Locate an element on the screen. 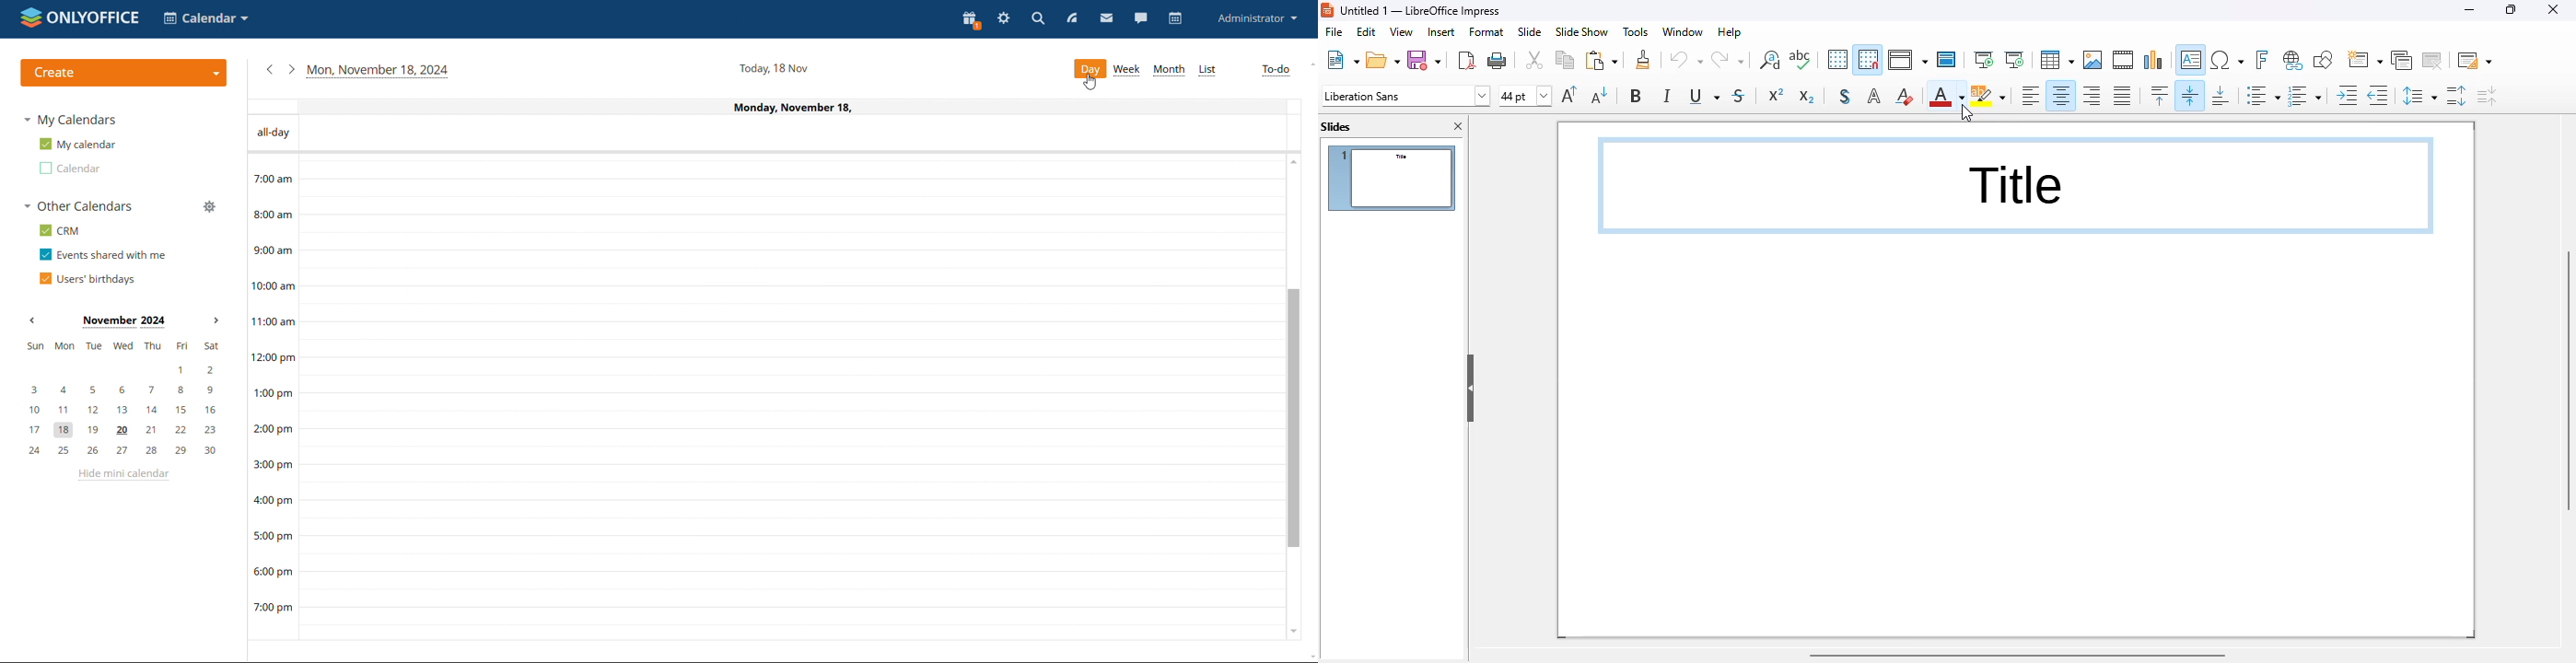 The image size is (2576, 672). toggle ordered list is located at coordinates (2304, 96).